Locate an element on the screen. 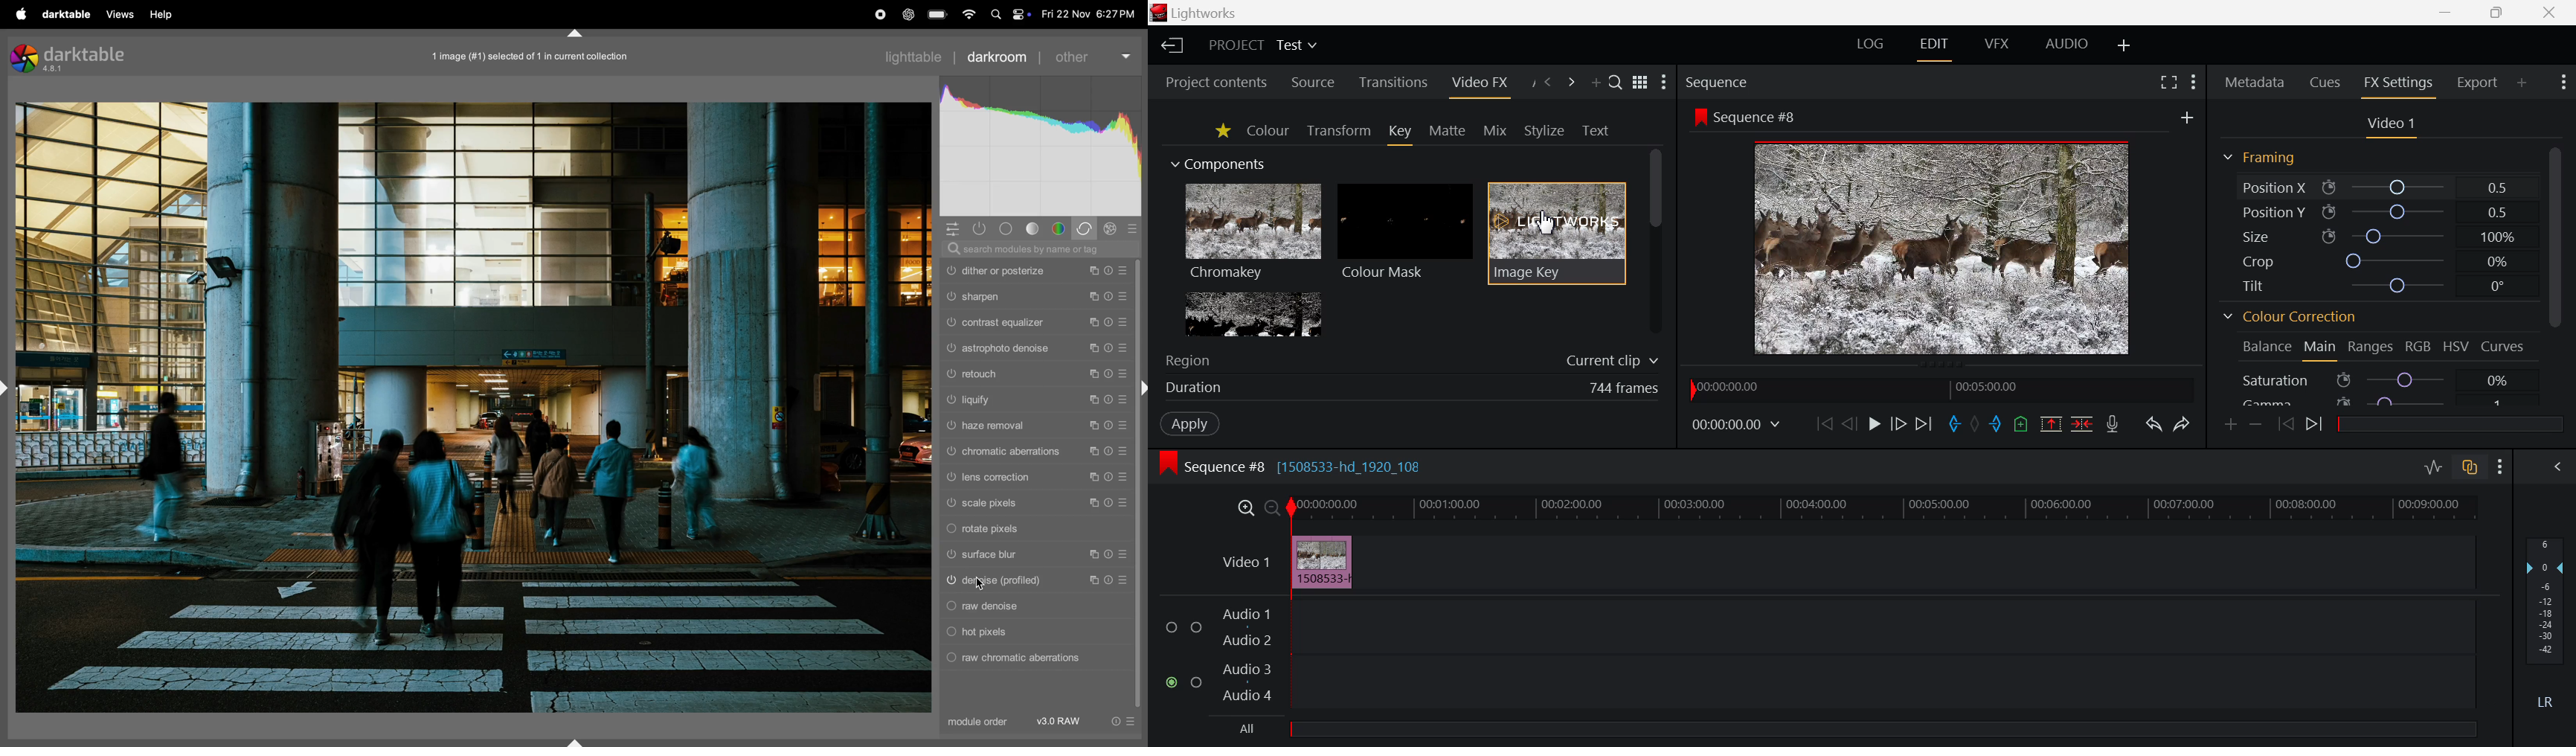 This screenshot has height=756, width=2576. Play is located at coordinates (1876, 425).